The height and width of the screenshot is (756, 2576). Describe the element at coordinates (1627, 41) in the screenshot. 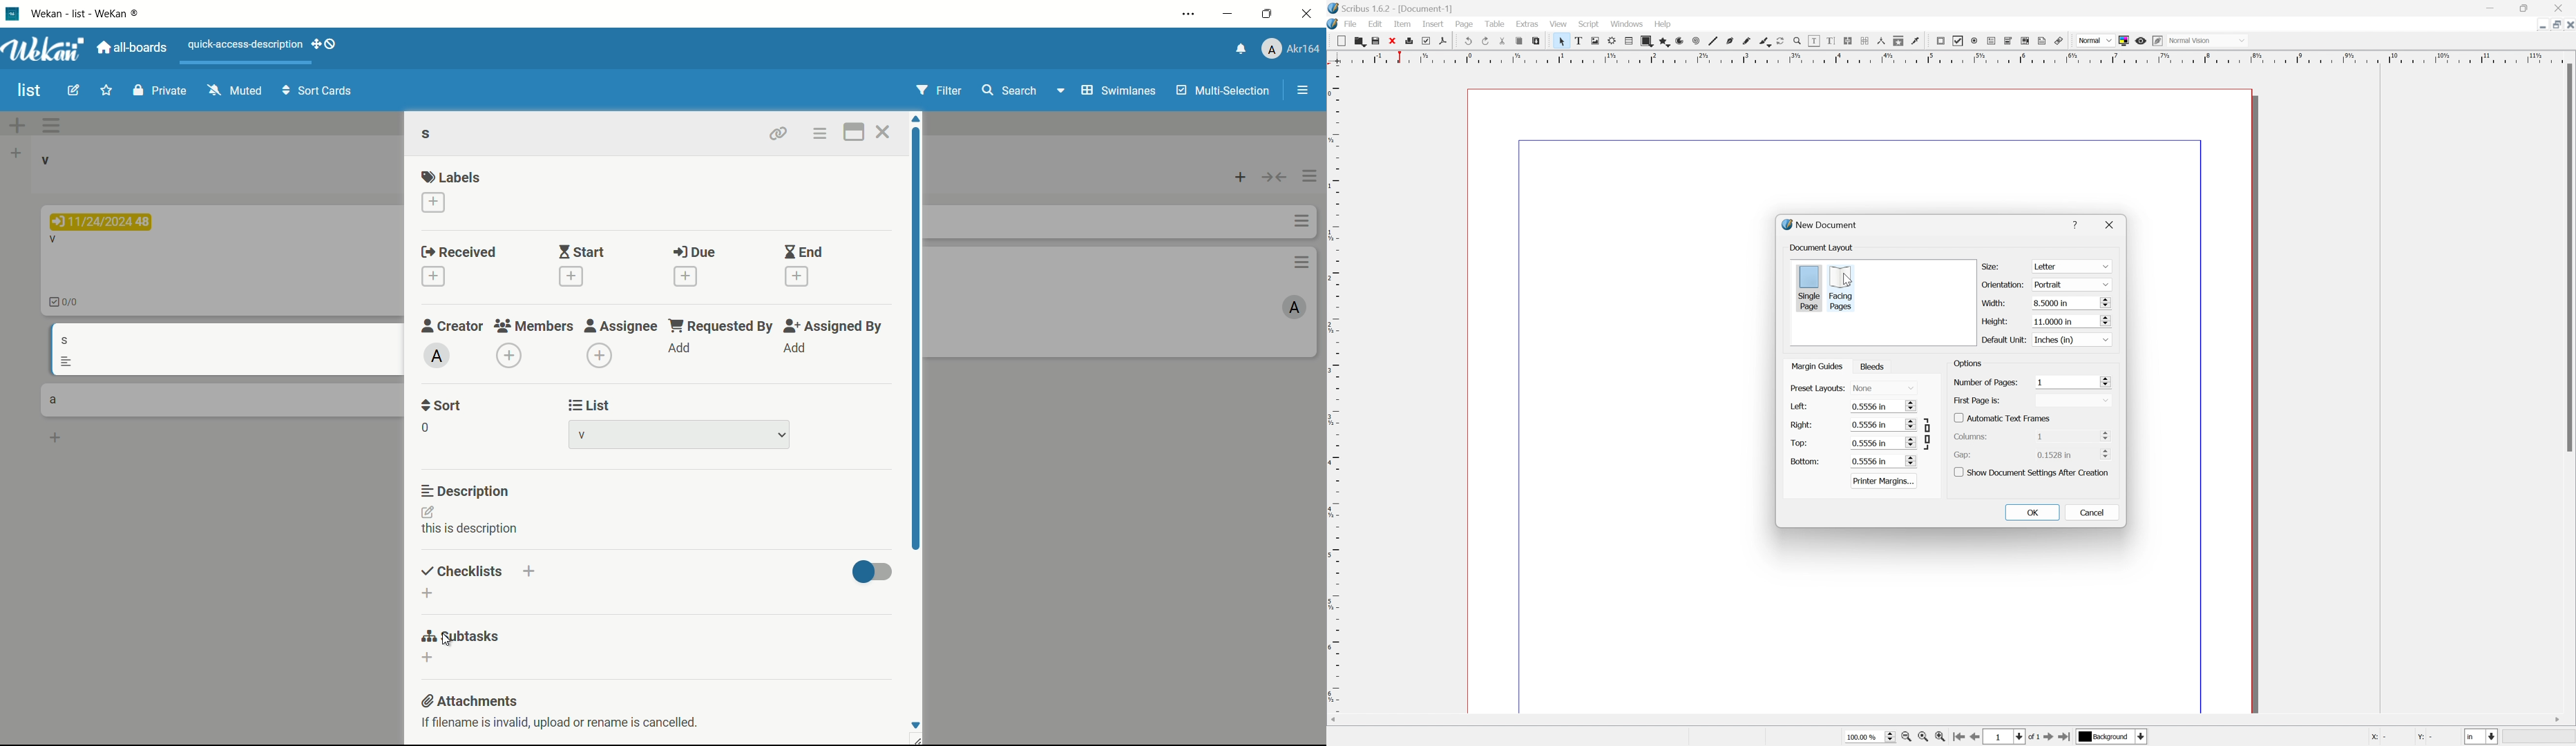

I see `Table` at that location.